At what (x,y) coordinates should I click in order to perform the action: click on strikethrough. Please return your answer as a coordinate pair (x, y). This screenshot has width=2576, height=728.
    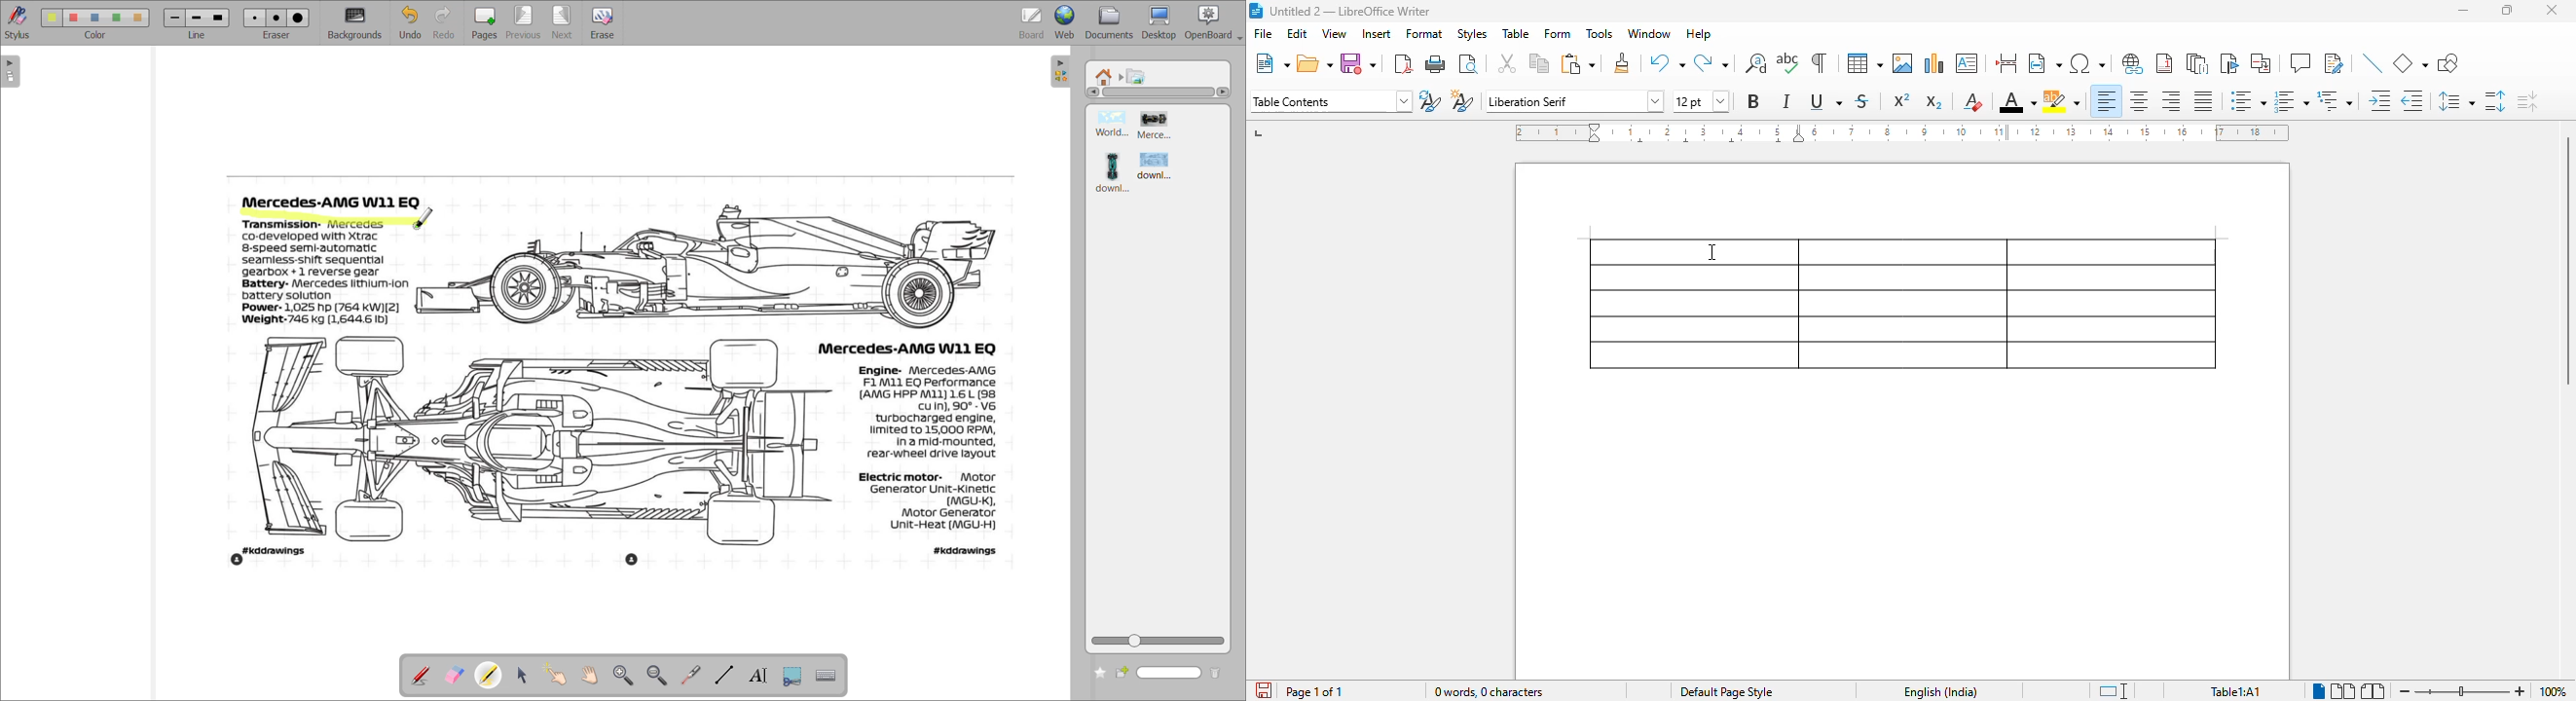
    Looking at the image, I should click on (1862, 101).